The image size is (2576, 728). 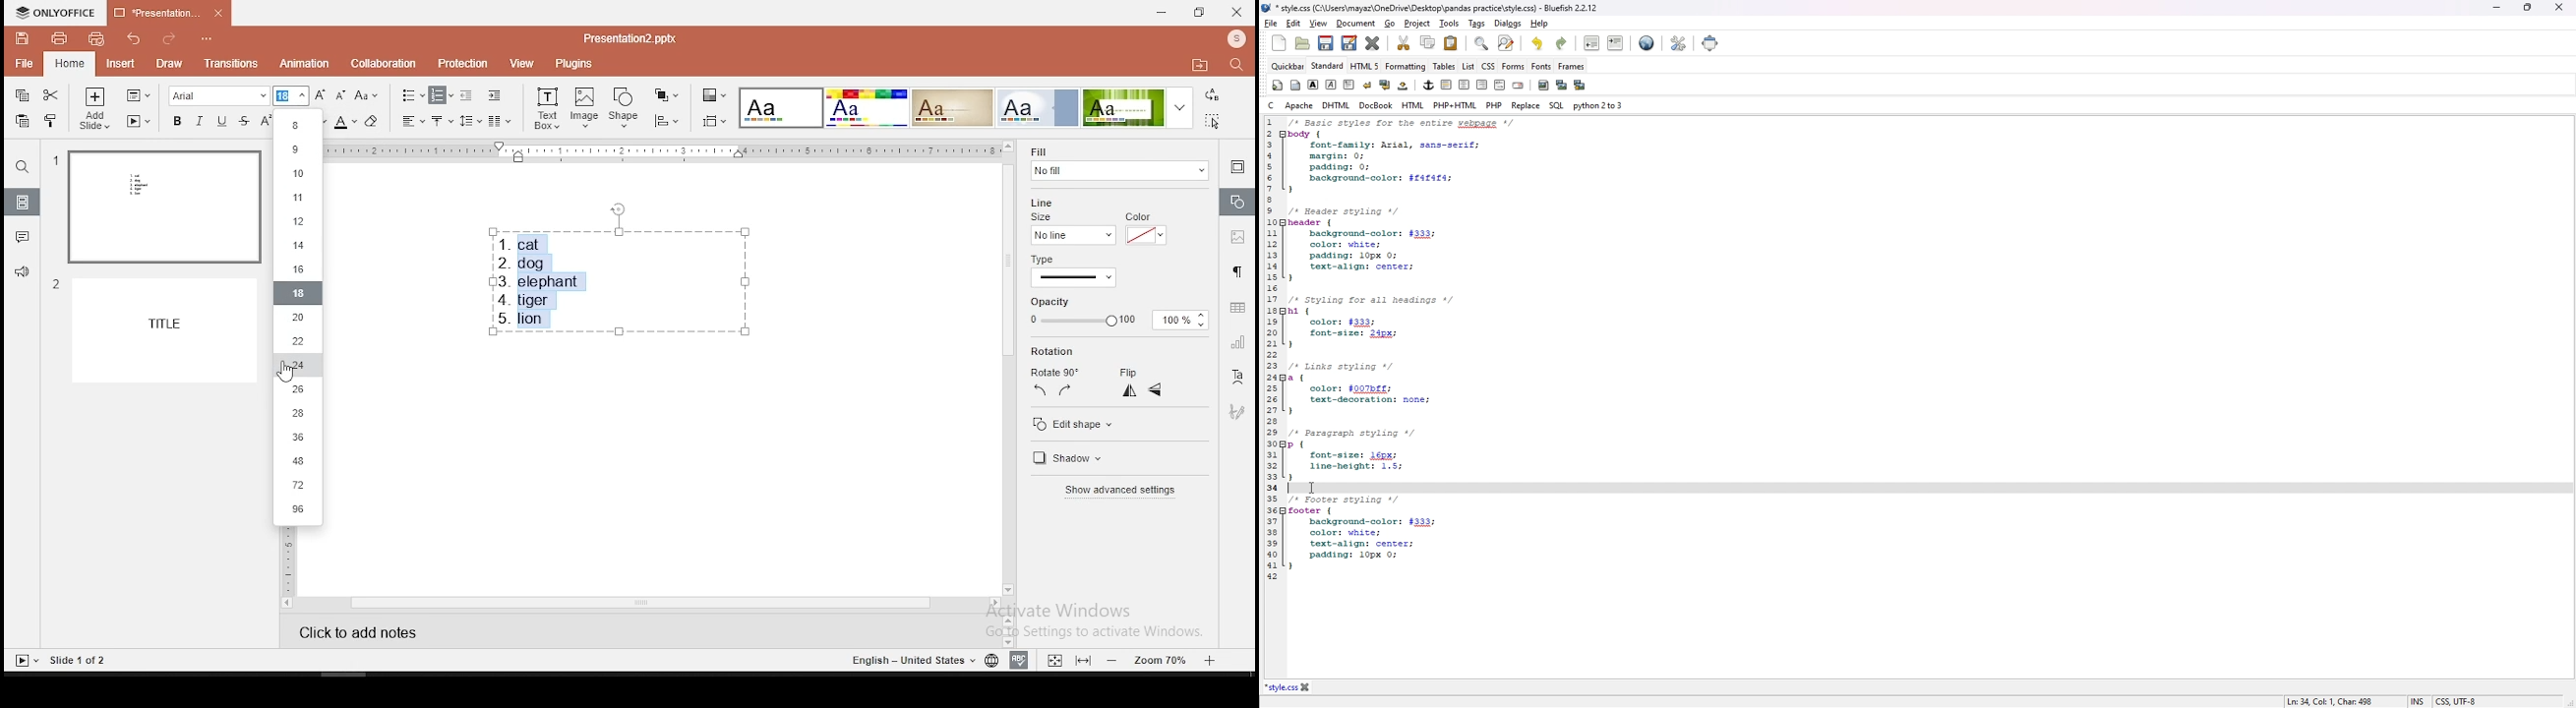 I want to click on change slide layout, so click(x=138, y=94).